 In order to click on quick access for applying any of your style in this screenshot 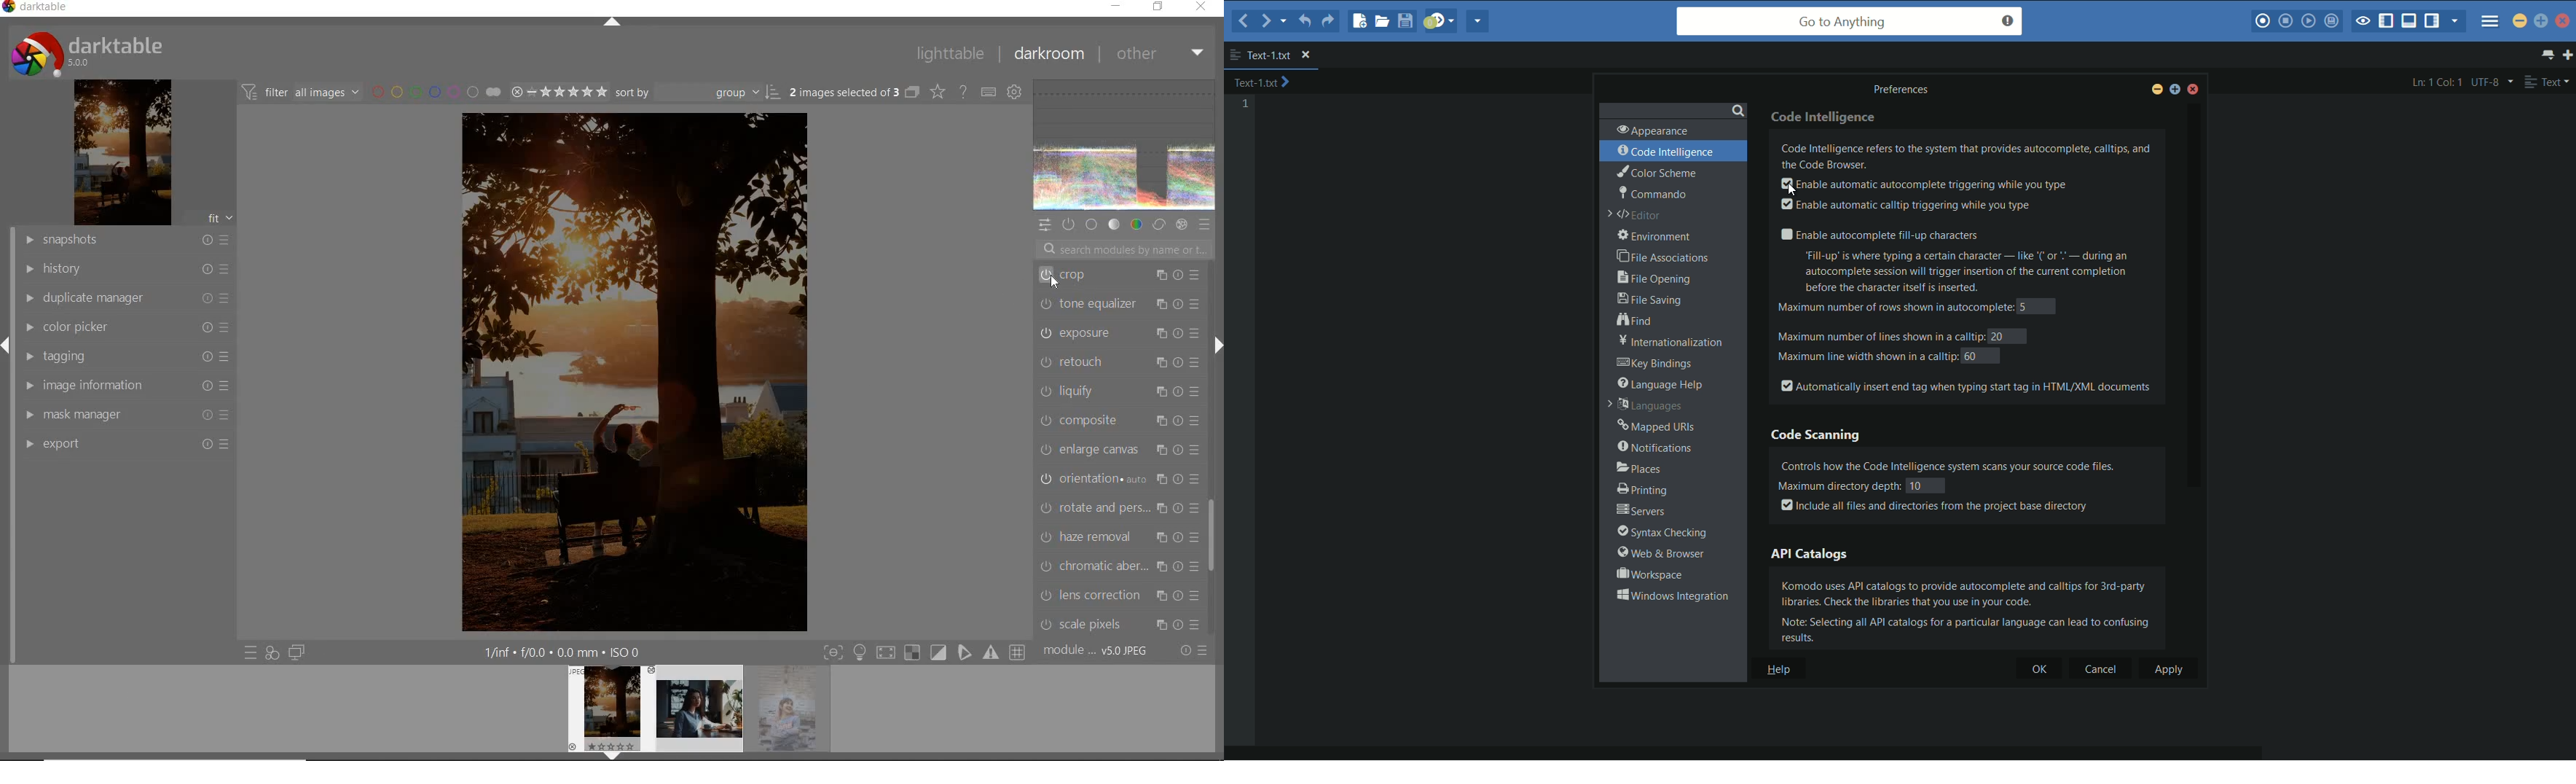, I will do `click(272, 654)`.